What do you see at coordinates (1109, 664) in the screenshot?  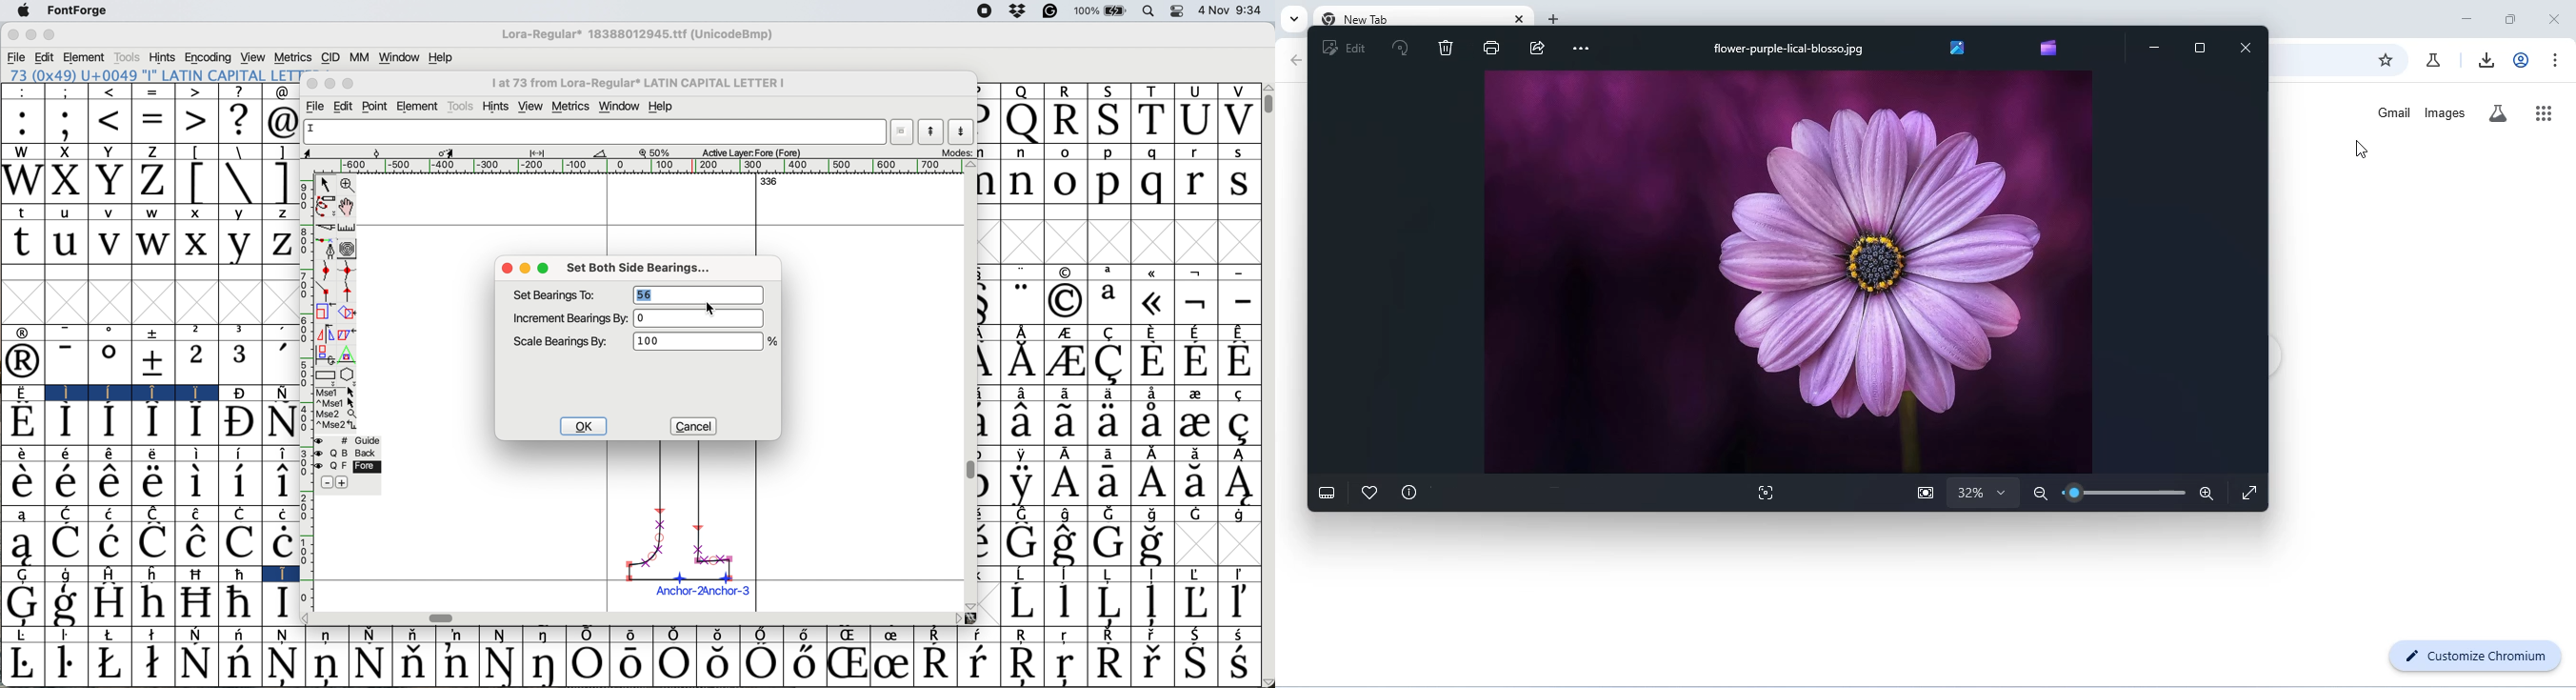 I see `Symbol` at bounding box center [1109, 664].